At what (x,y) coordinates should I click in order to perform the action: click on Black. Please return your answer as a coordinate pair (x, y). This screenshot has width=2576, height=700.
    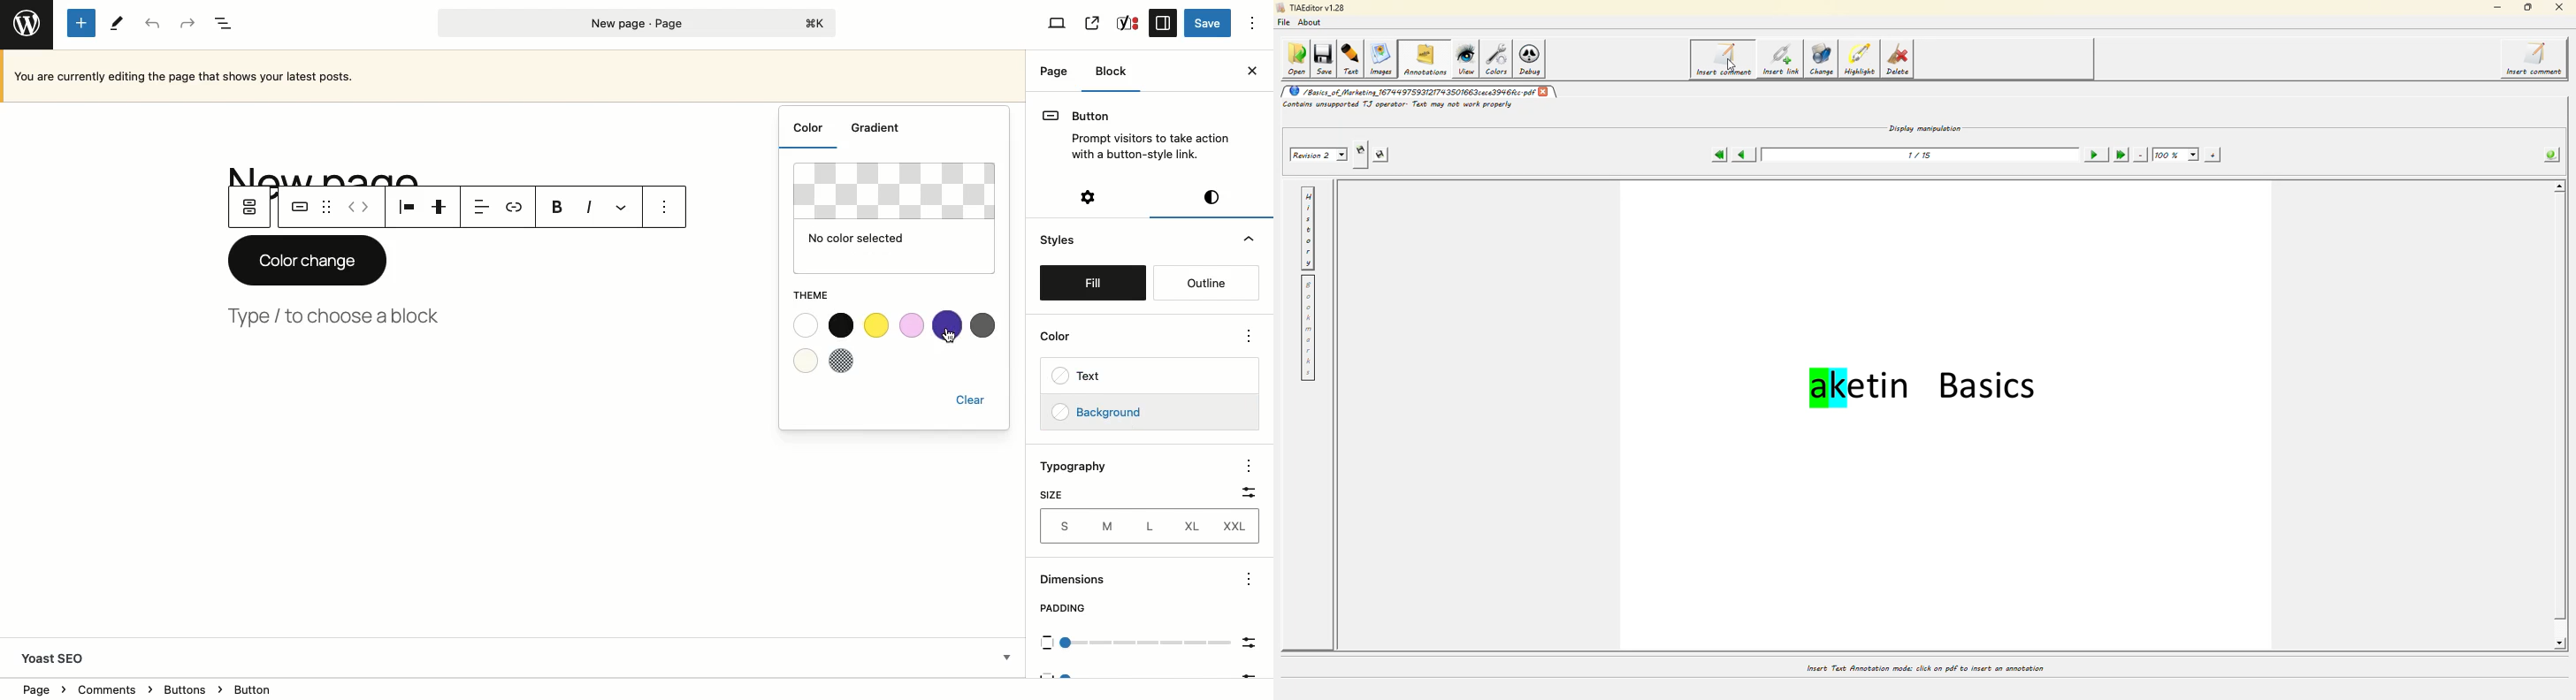
    Looking at the image, I should click on (842, 325).